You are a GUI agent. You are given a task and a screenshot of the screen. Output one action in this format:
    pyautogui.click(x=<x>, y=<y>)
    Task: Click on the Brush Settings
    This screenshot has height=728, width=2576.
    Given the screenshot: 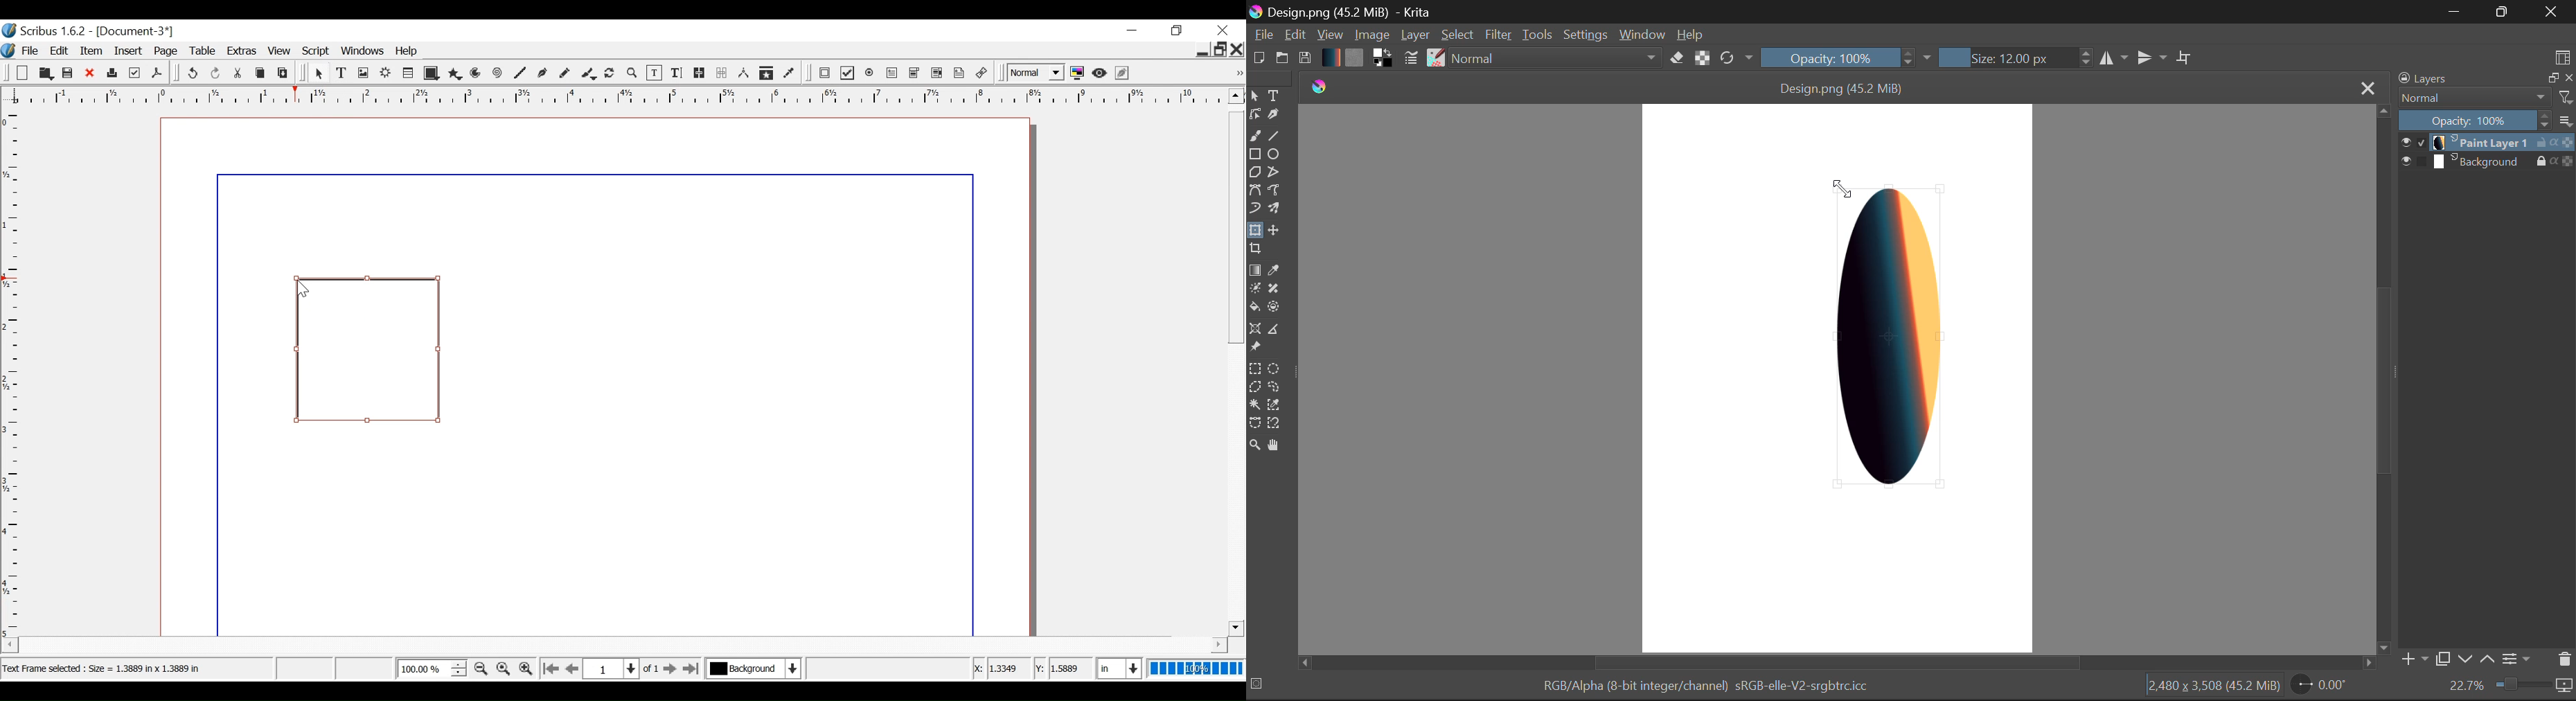 What is the action you would take?
    pyautogui.click(x=1412, y=59)
    